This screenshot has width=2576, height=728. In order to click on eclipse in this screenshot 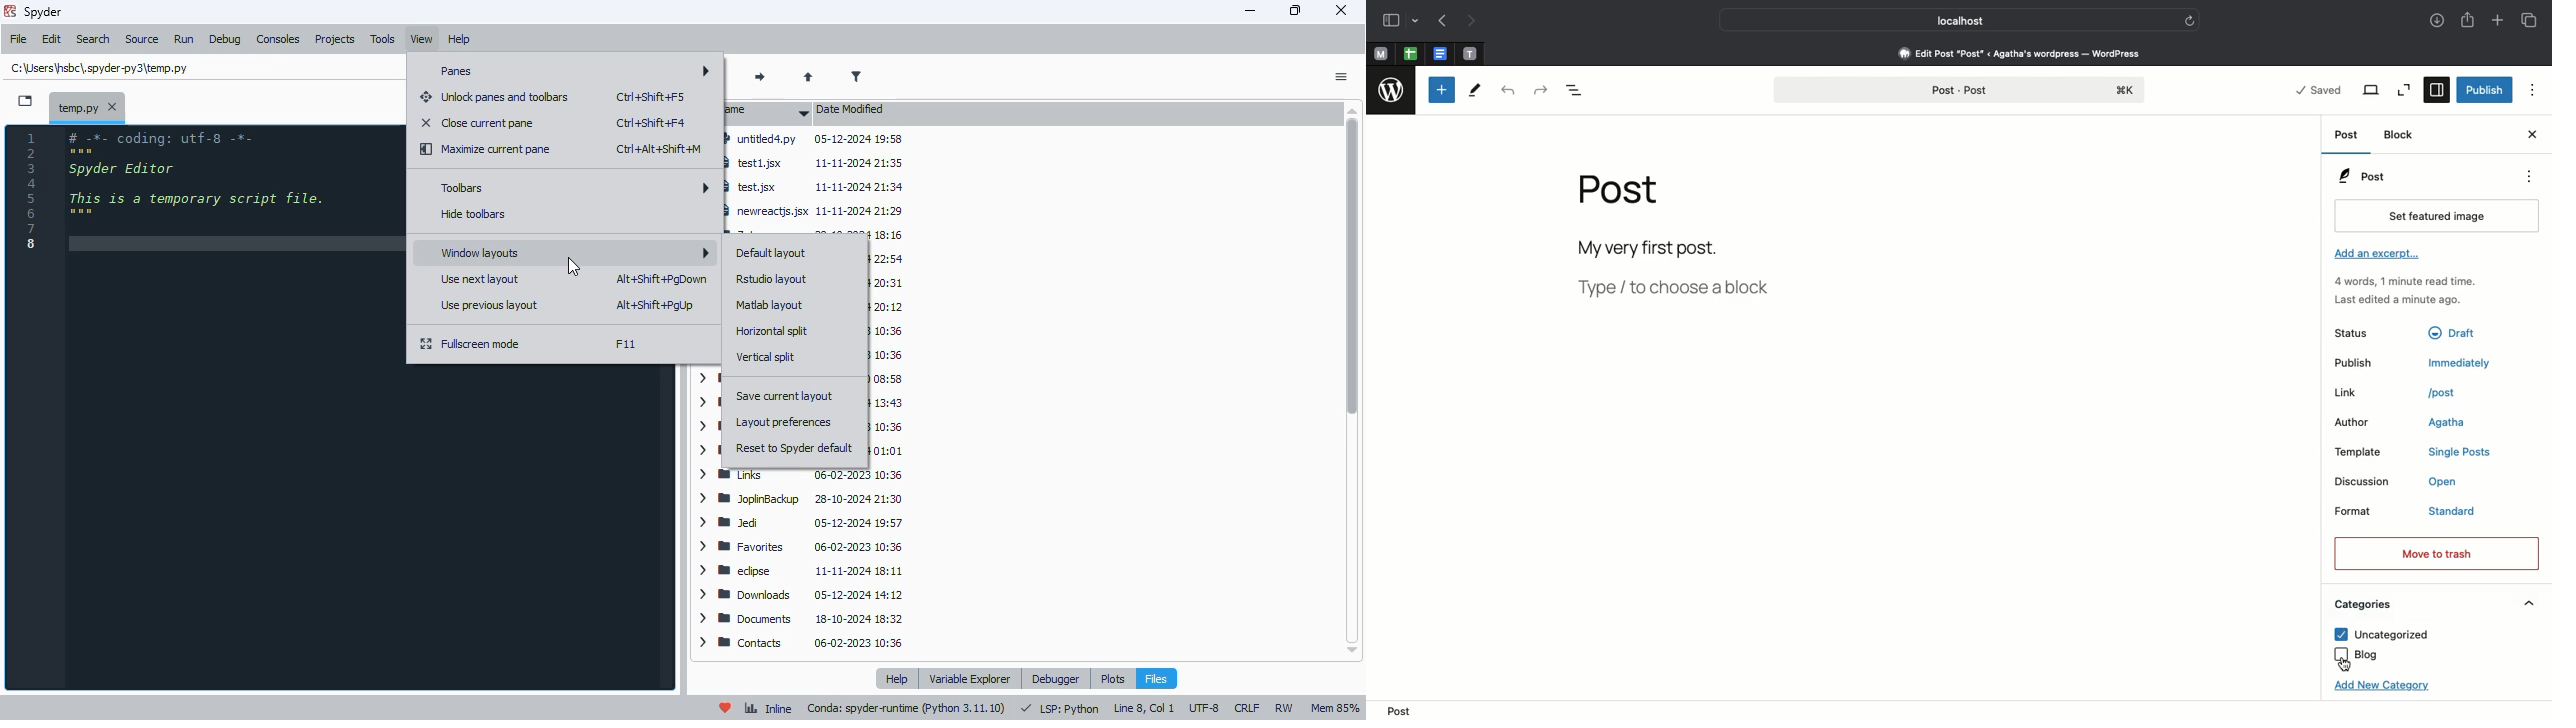, I will do `click(799, 571)`.